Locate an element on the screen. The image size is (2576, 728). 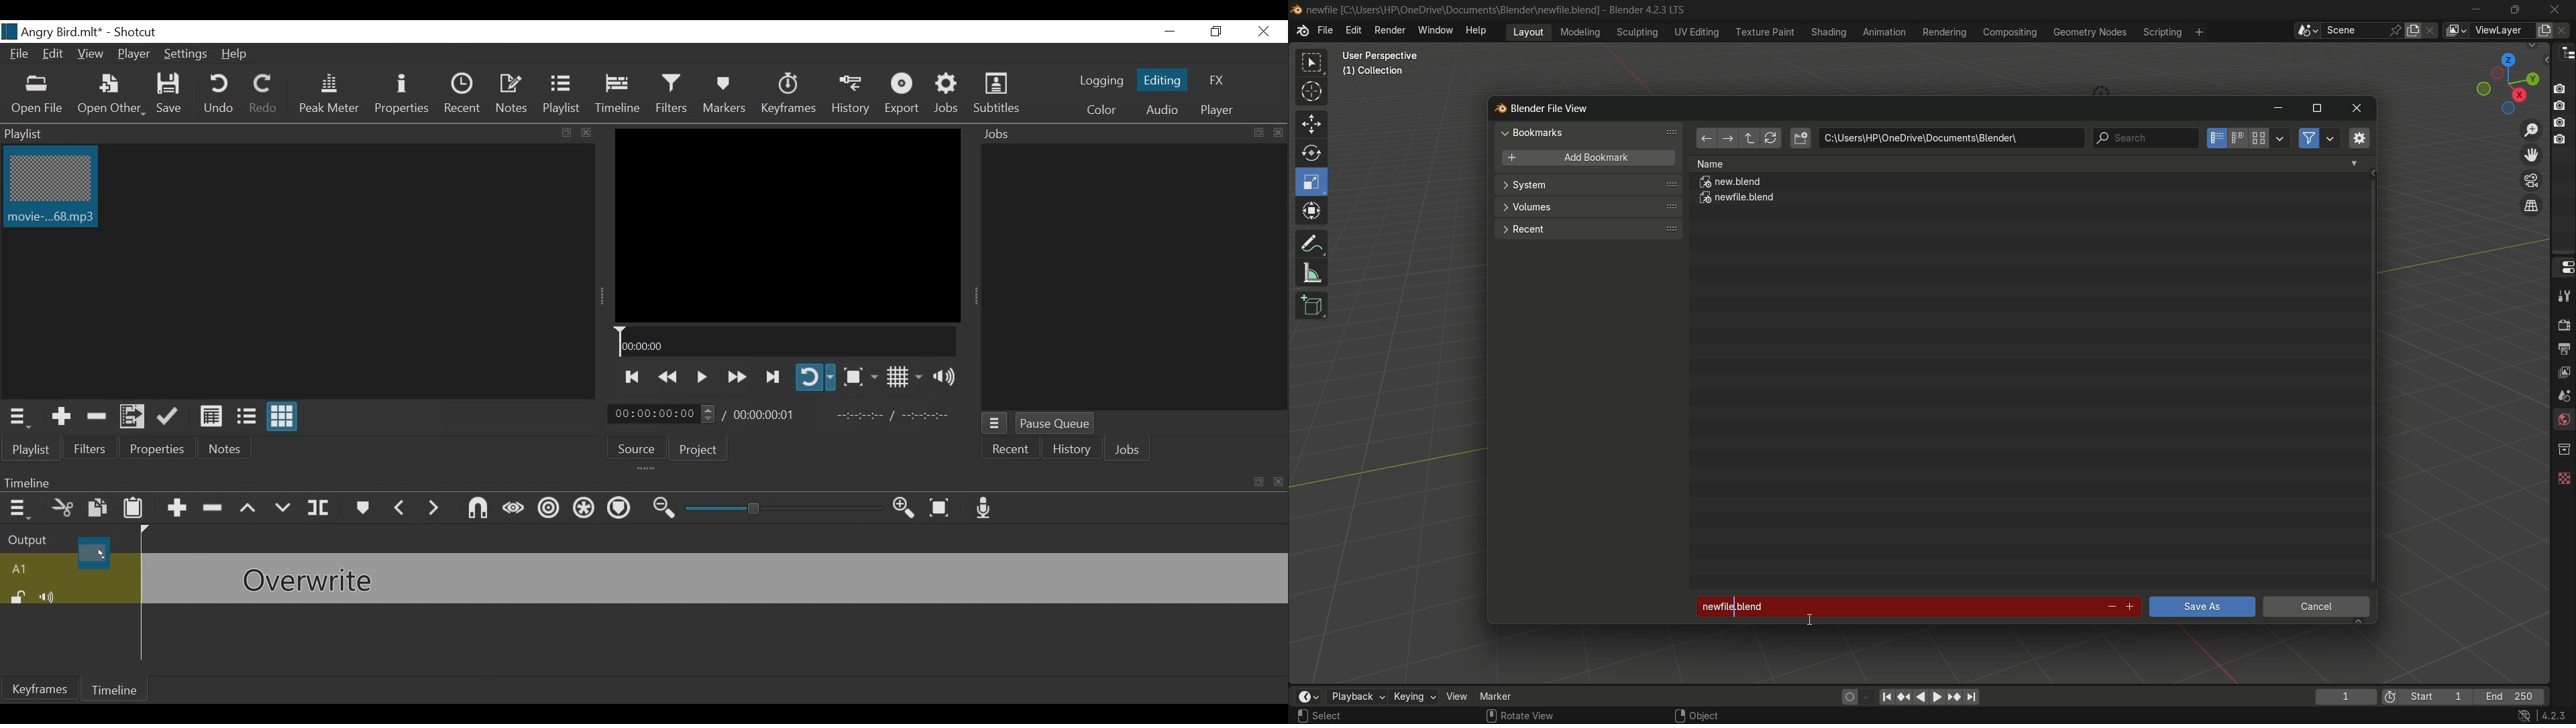
Add file to the playlist is located at coordinates (135, 418).